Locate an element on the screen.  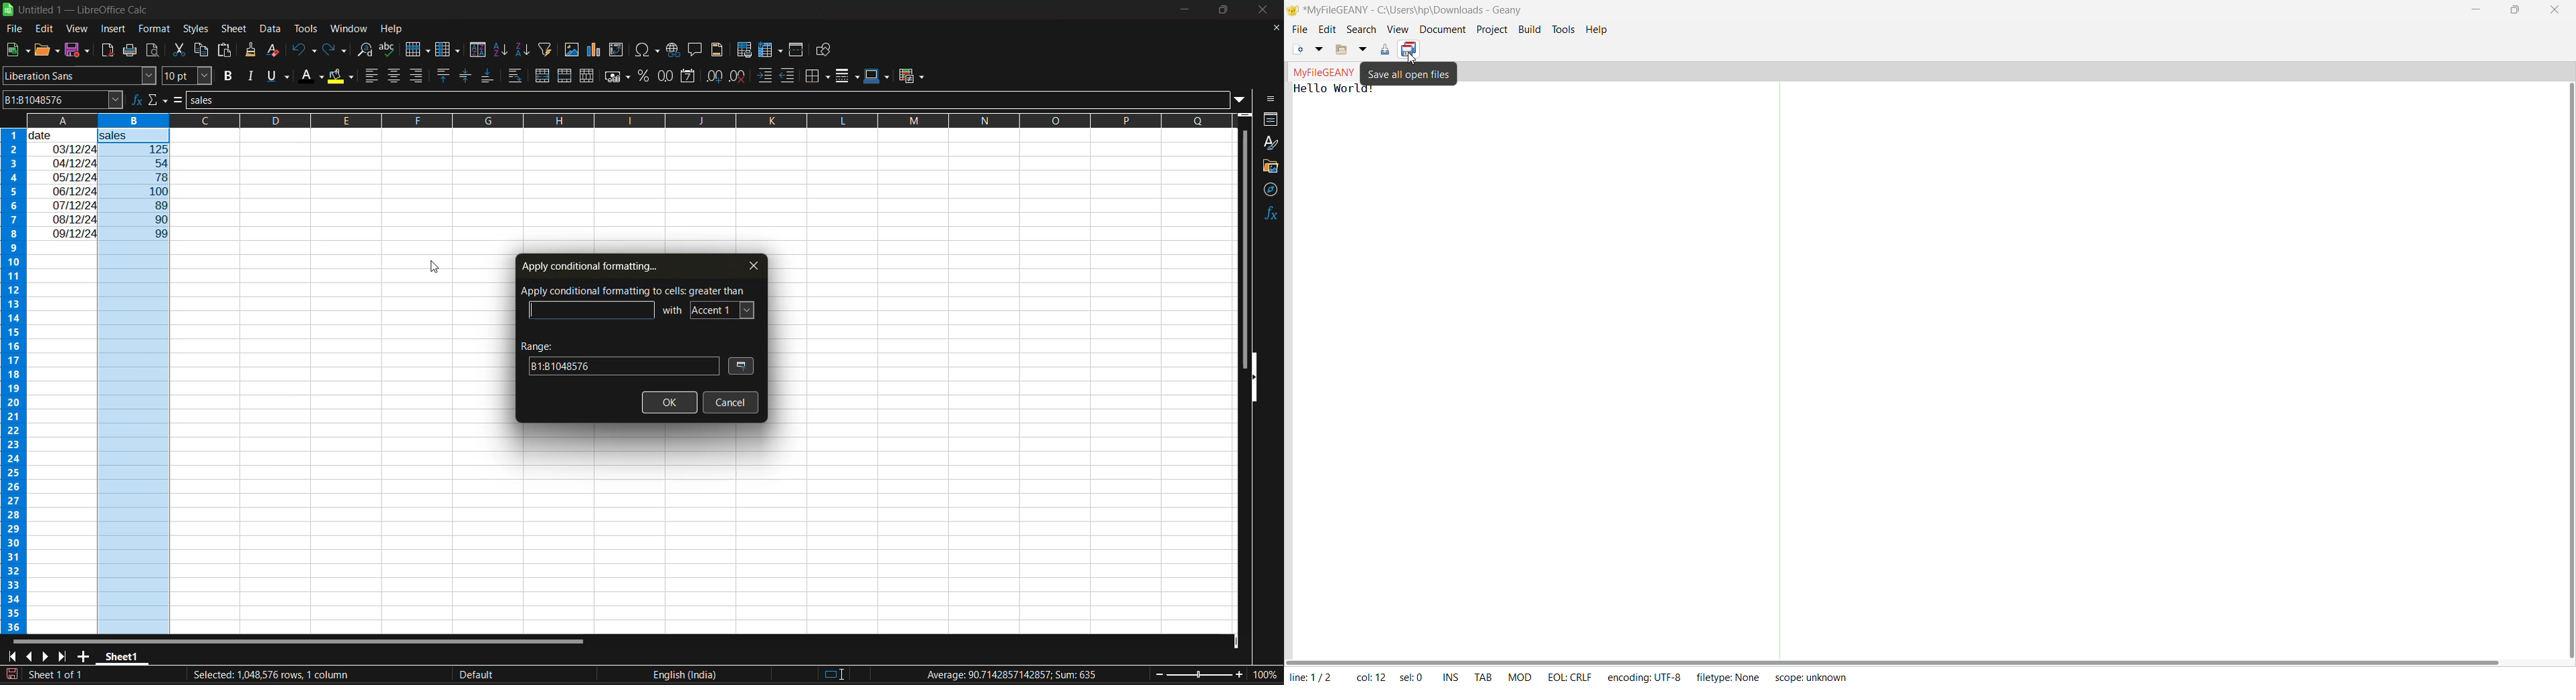
merge and center is located at coordinates (545, 76).